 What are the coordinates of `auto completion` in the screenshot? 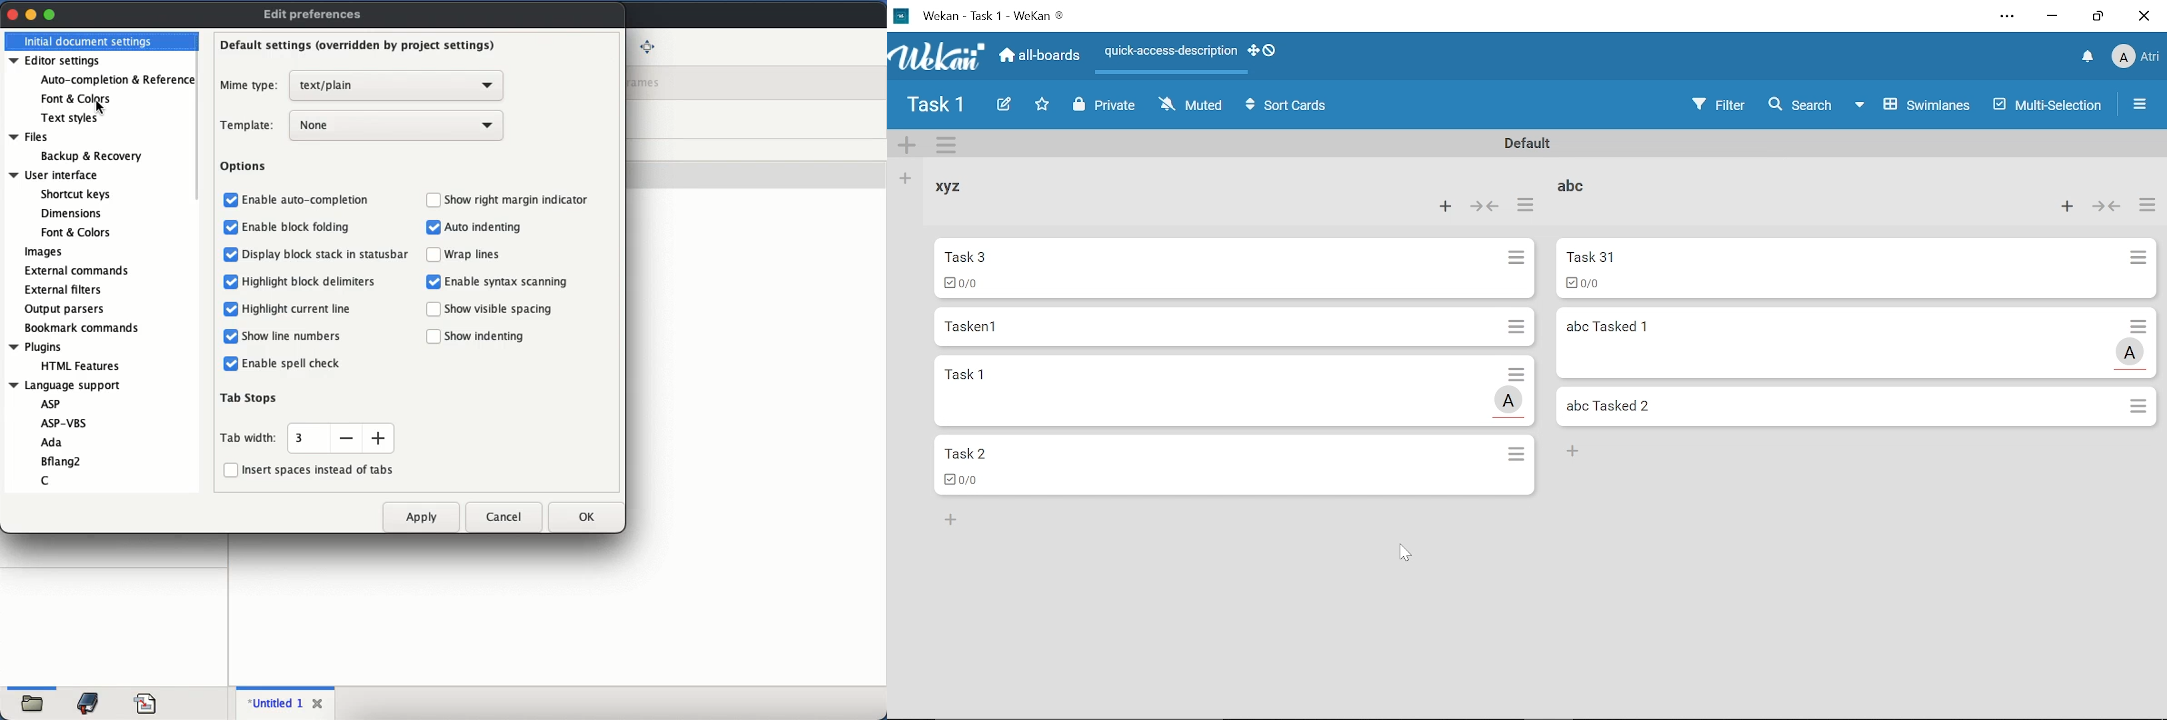 It's located at (115, 80).